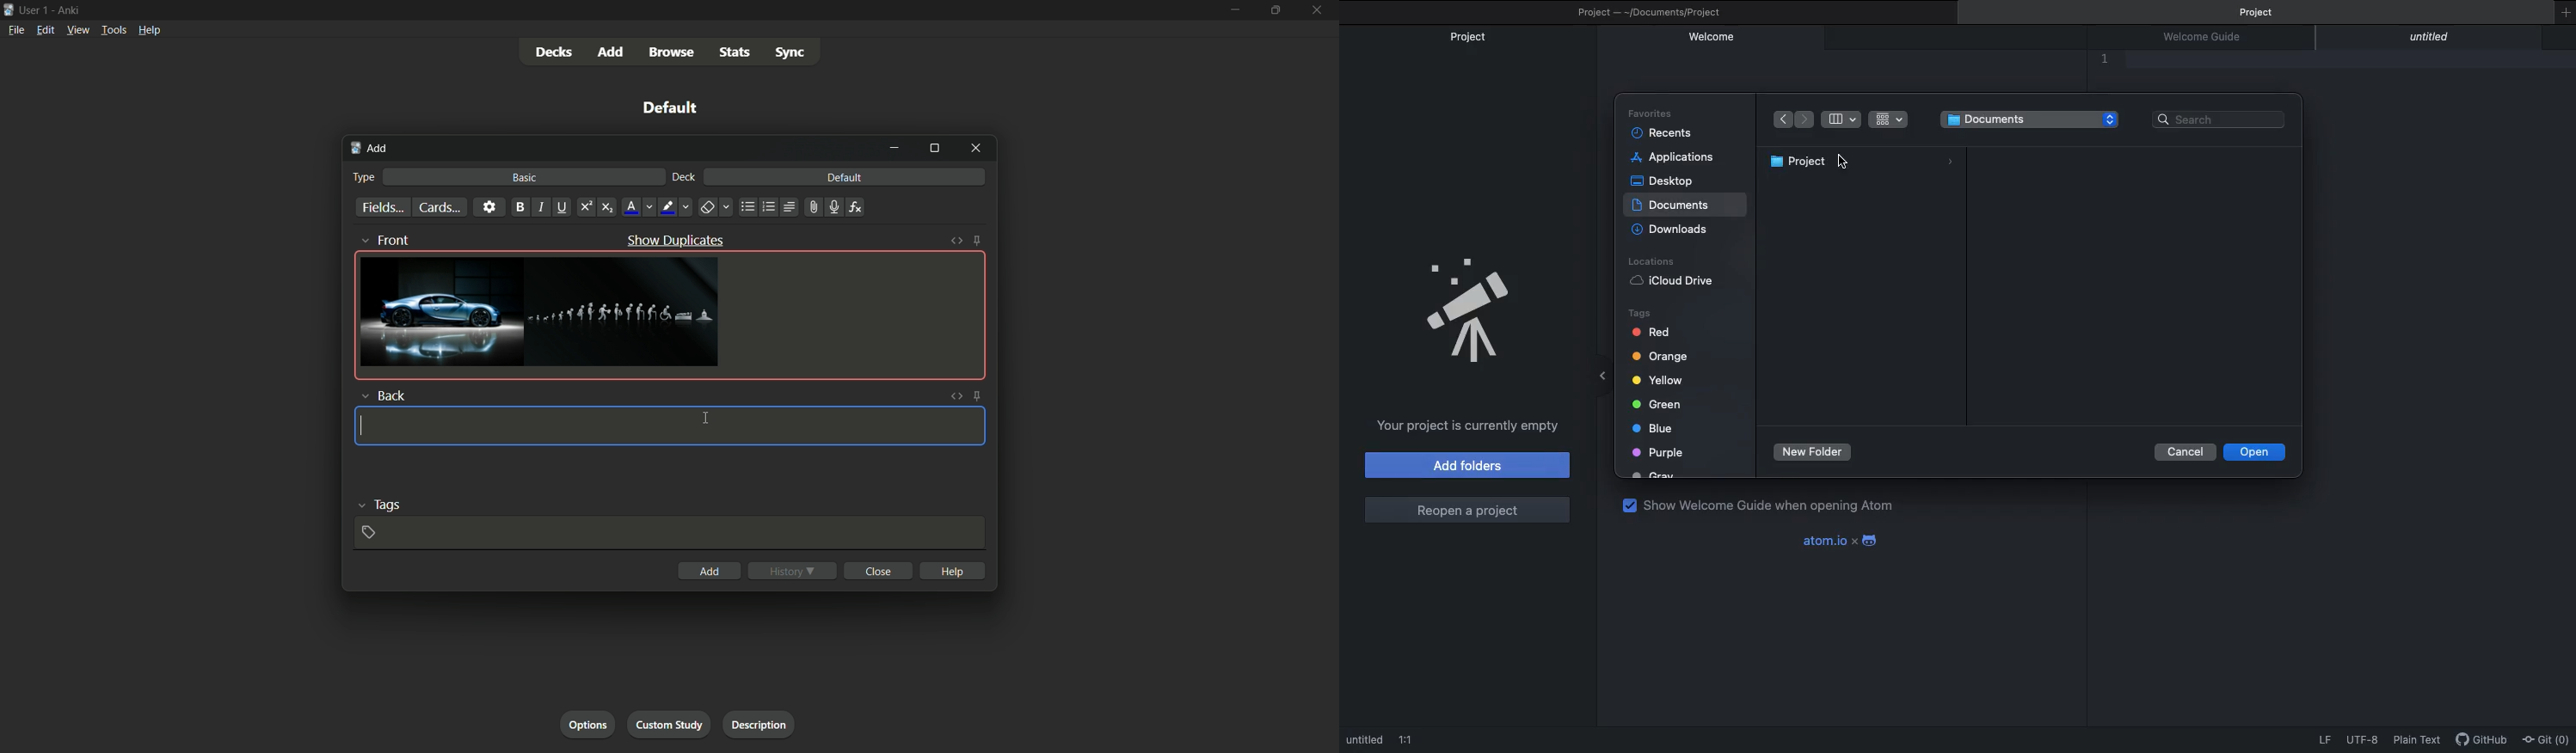  What do you see at coordinates (979, 395) in the screenshot?
I see `toggle sticky` at bounding box center [979, 395].